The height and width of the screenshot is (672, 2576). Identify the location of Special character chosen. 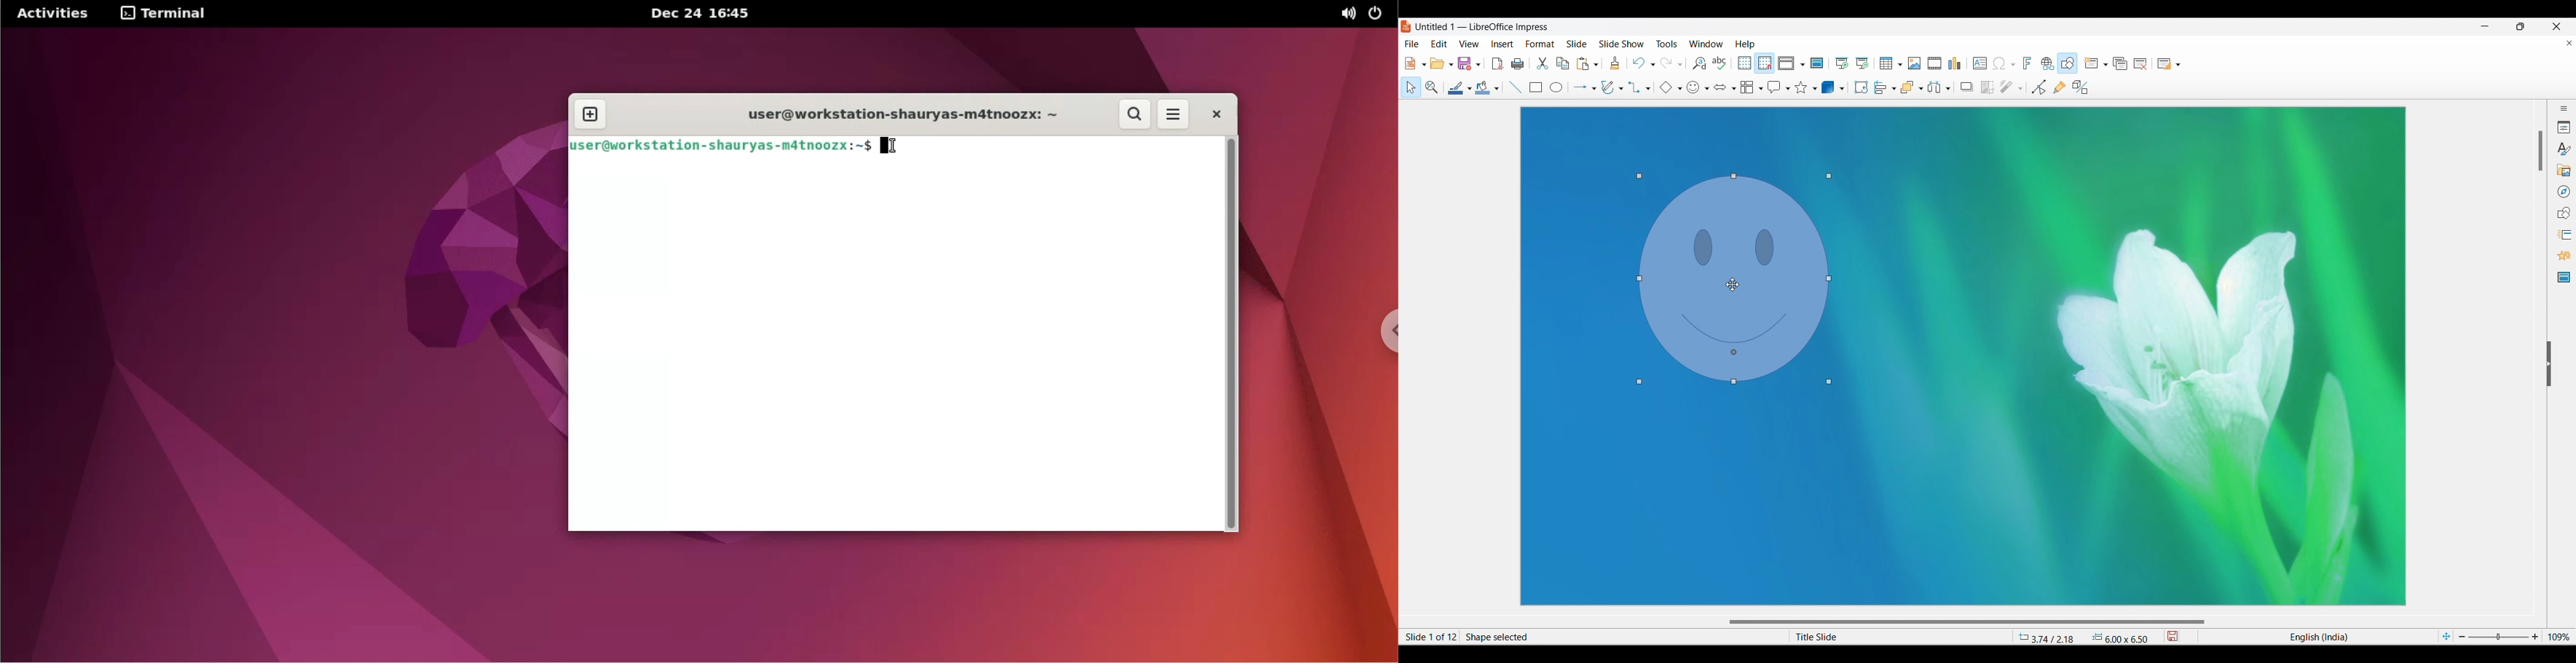
(1999, 64).